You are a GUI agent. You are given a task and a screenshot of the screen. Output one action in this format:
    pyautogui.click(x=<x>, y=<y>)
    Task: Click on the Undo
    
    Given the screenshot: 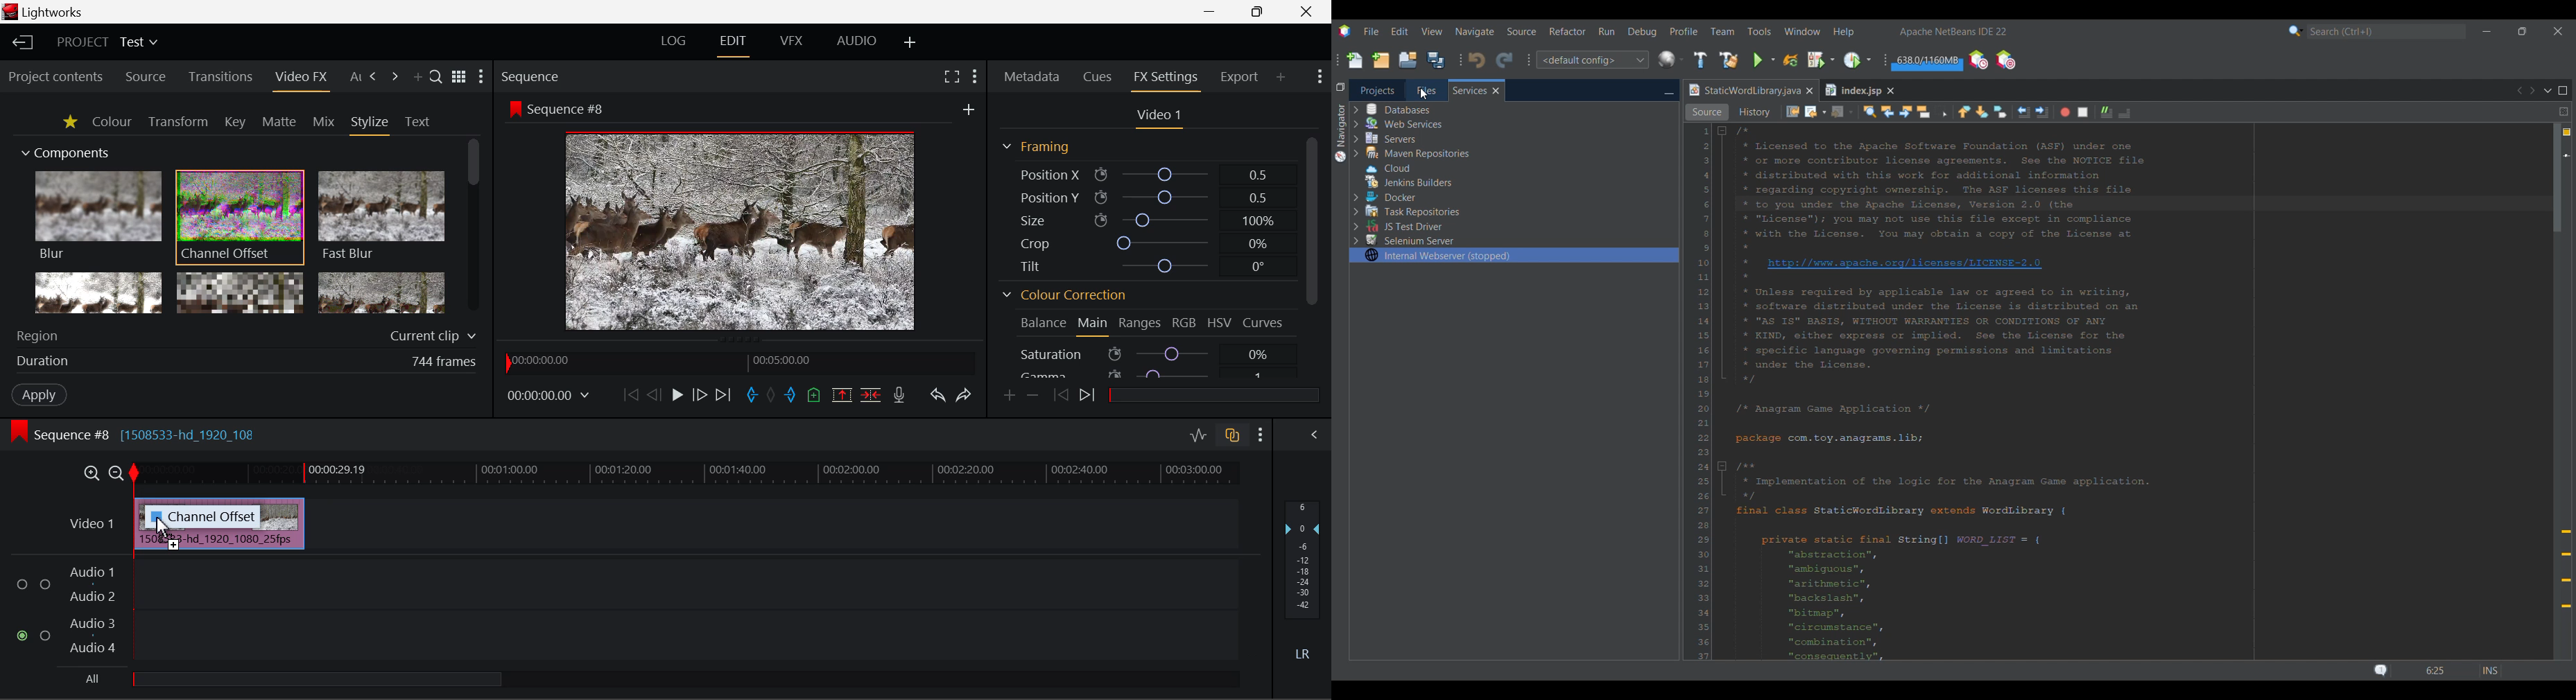 What is the action you would take?
    pyautogui.click(x=940, y=397)
    